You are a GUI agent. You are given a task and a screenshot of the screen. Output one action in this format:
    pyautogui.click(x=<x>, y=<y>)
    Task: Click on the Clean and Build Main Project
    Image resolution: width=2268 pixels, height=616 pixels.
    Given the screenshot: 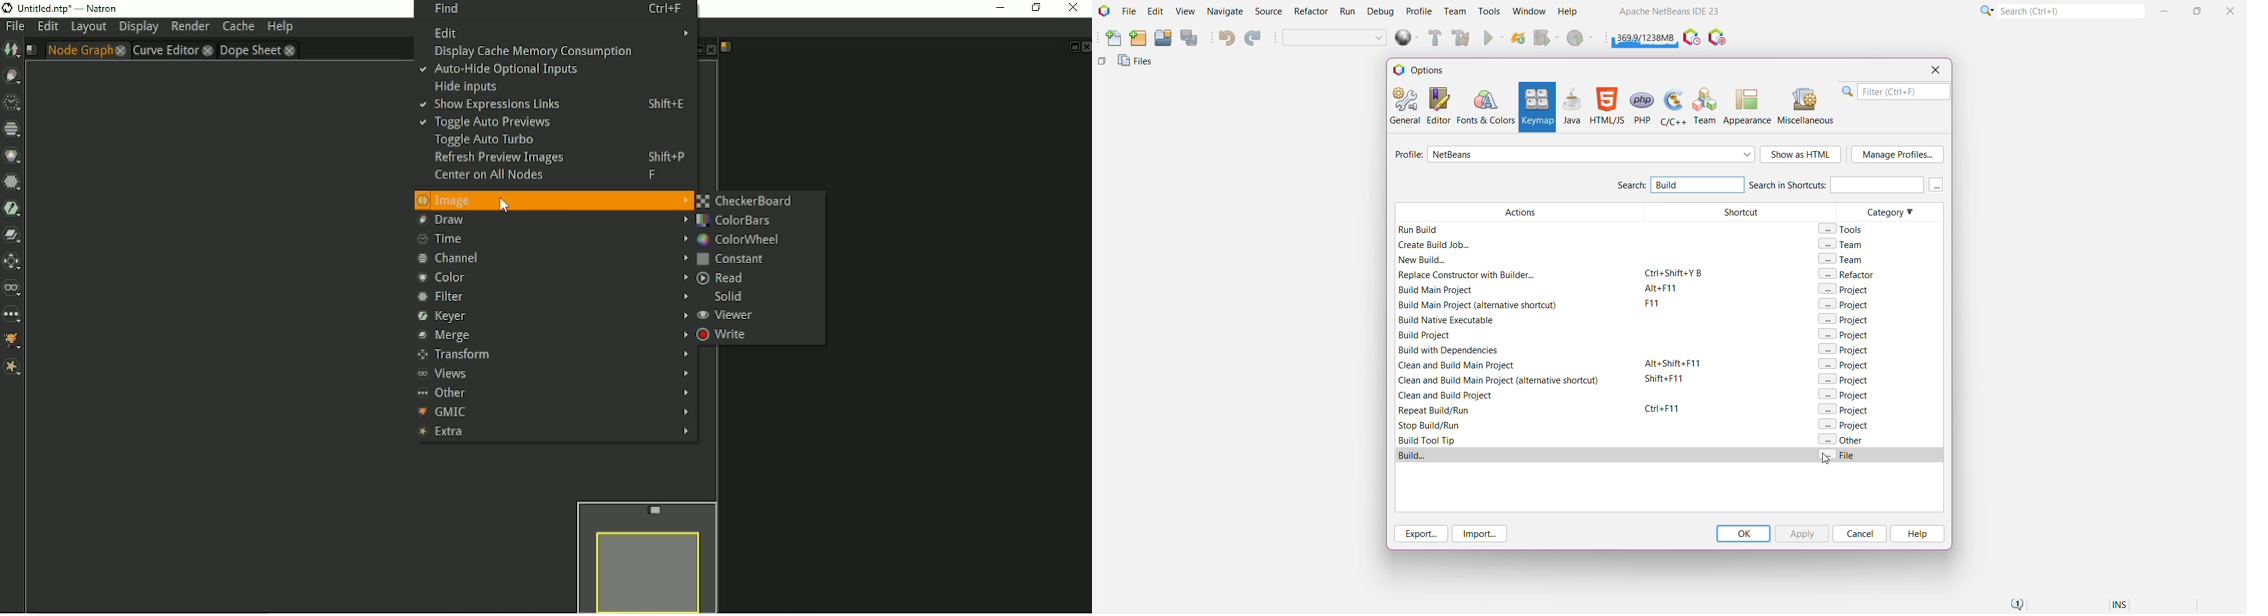 What is the action you would take?
    pyautogui.click(x=1463, y=39)
    